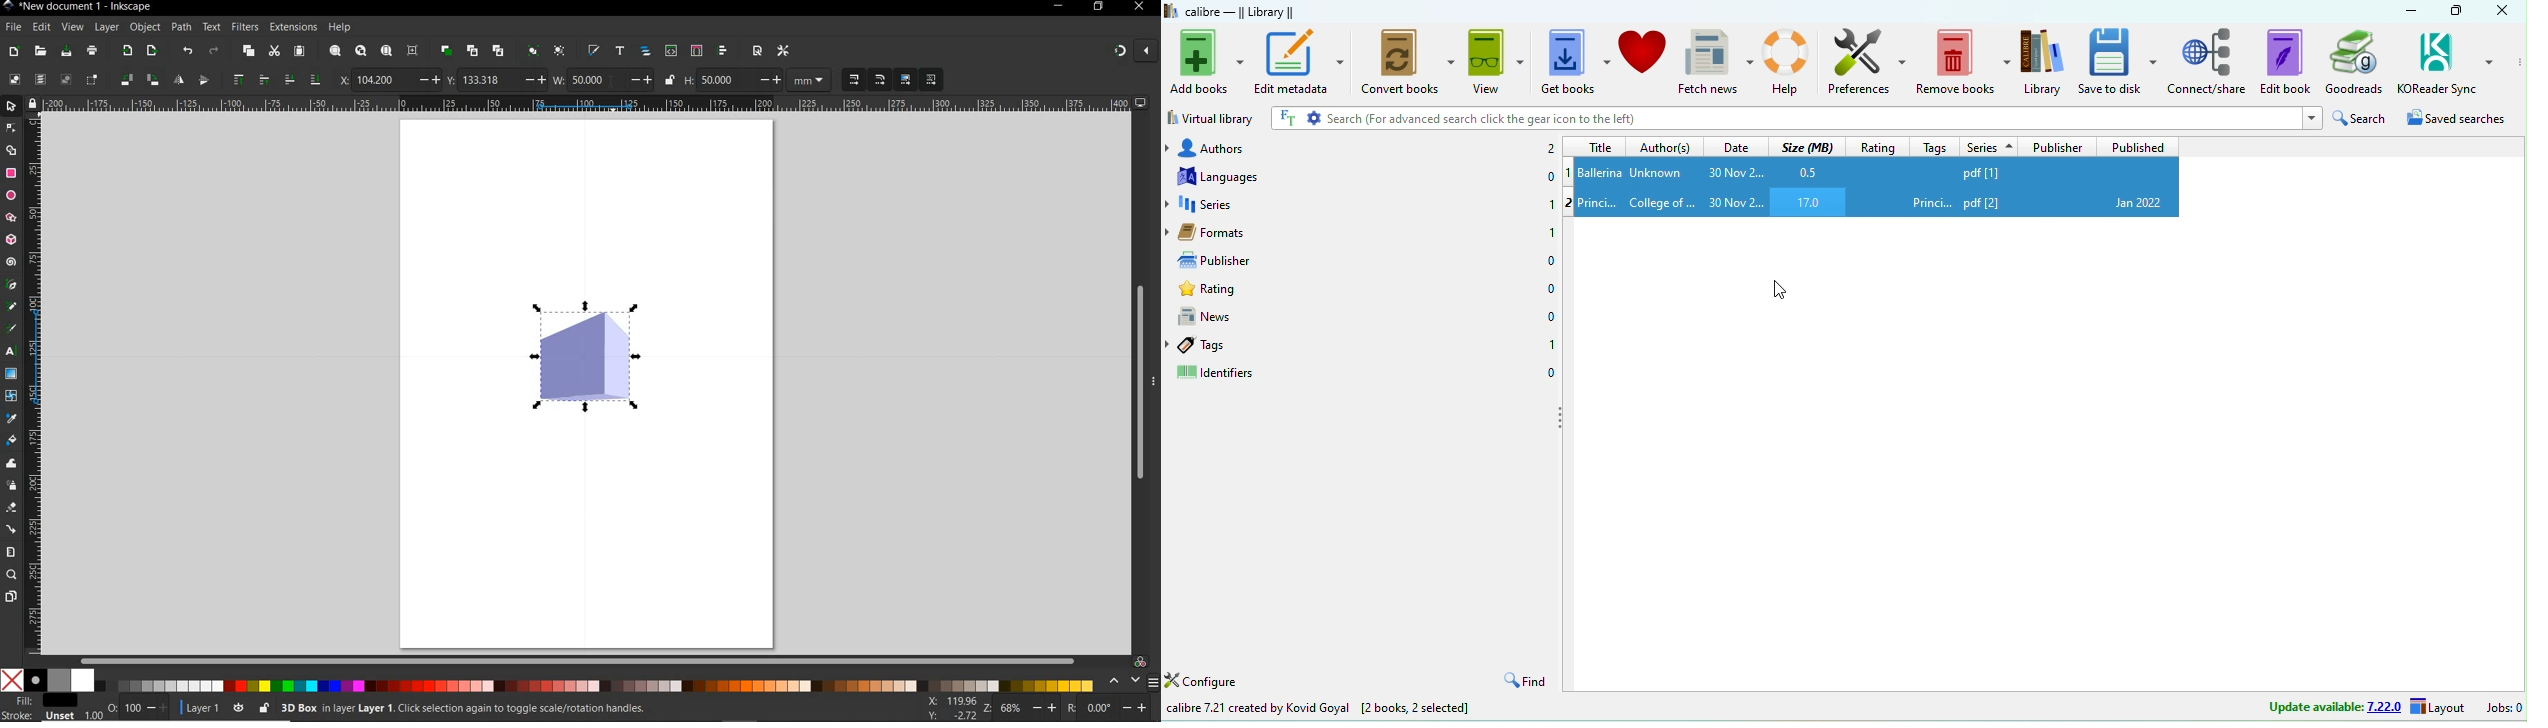  I want to click on update available 7.22.0, so click(2335, 705).